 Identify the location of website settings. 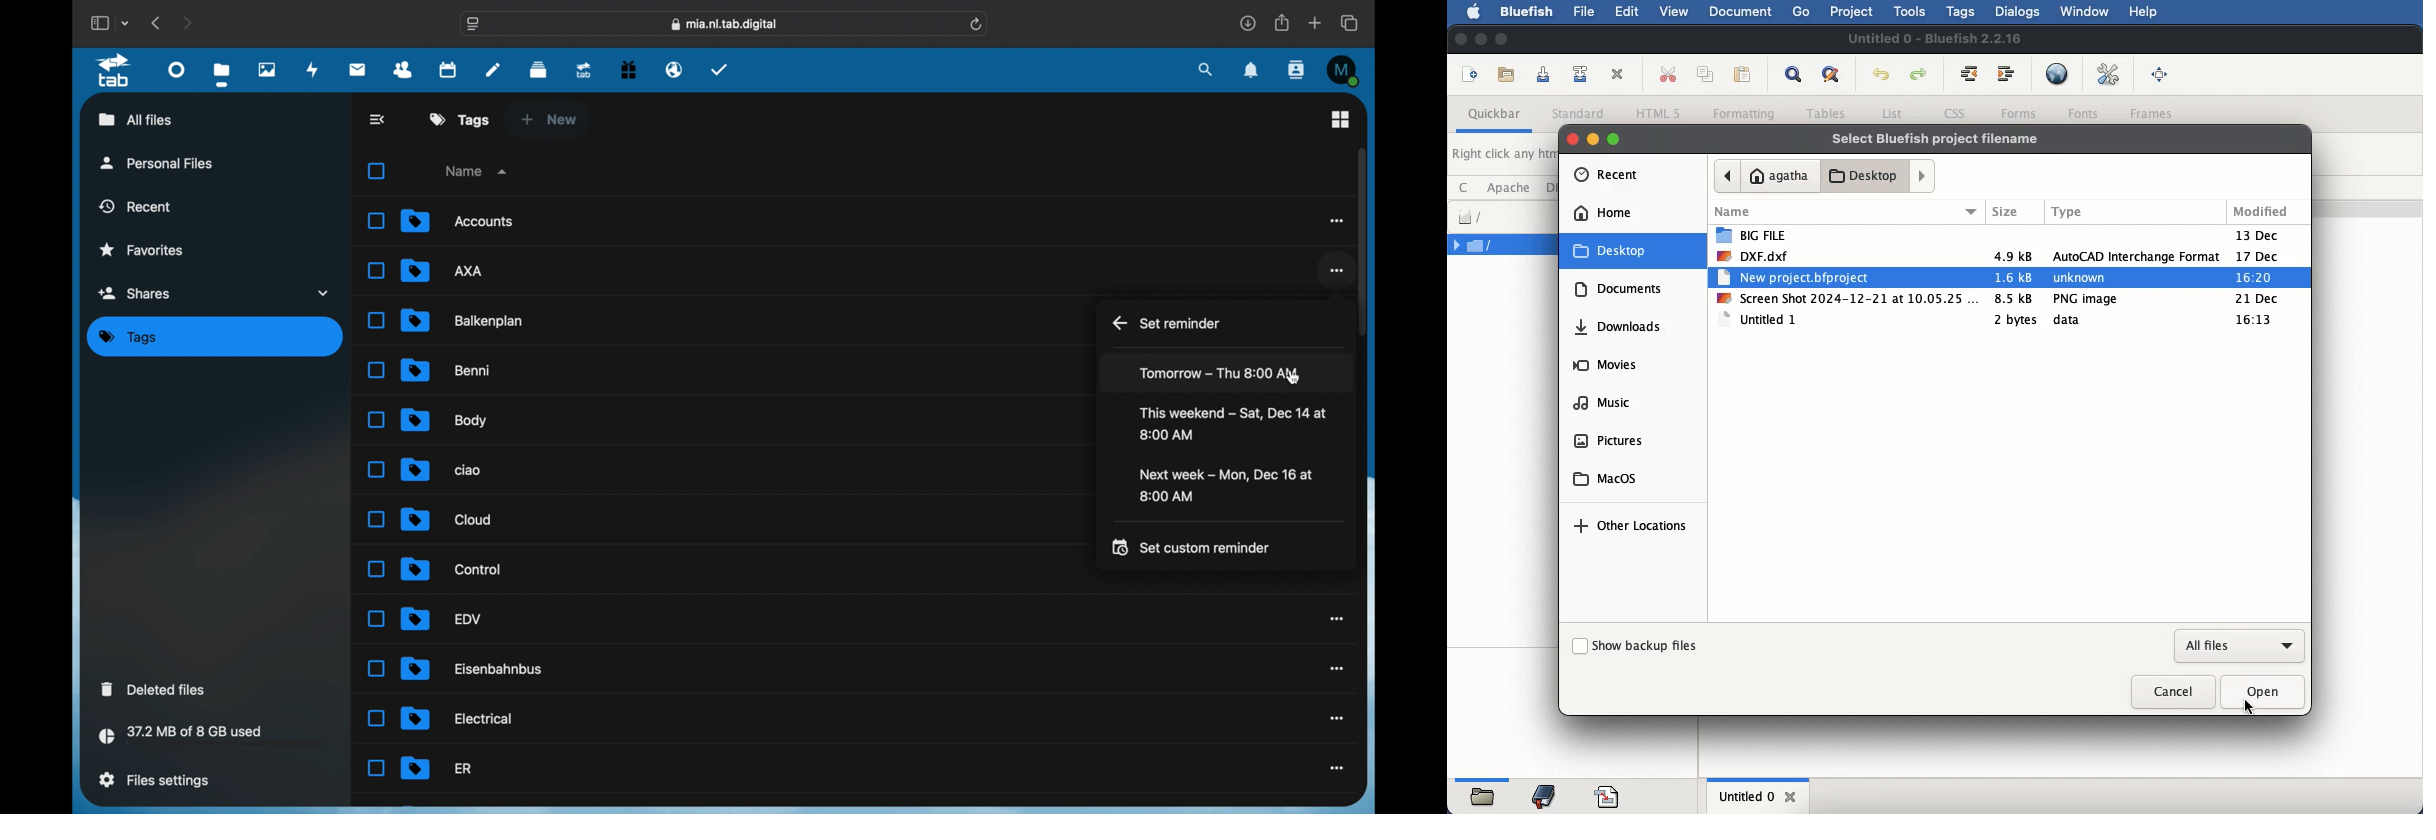
(473, 25).